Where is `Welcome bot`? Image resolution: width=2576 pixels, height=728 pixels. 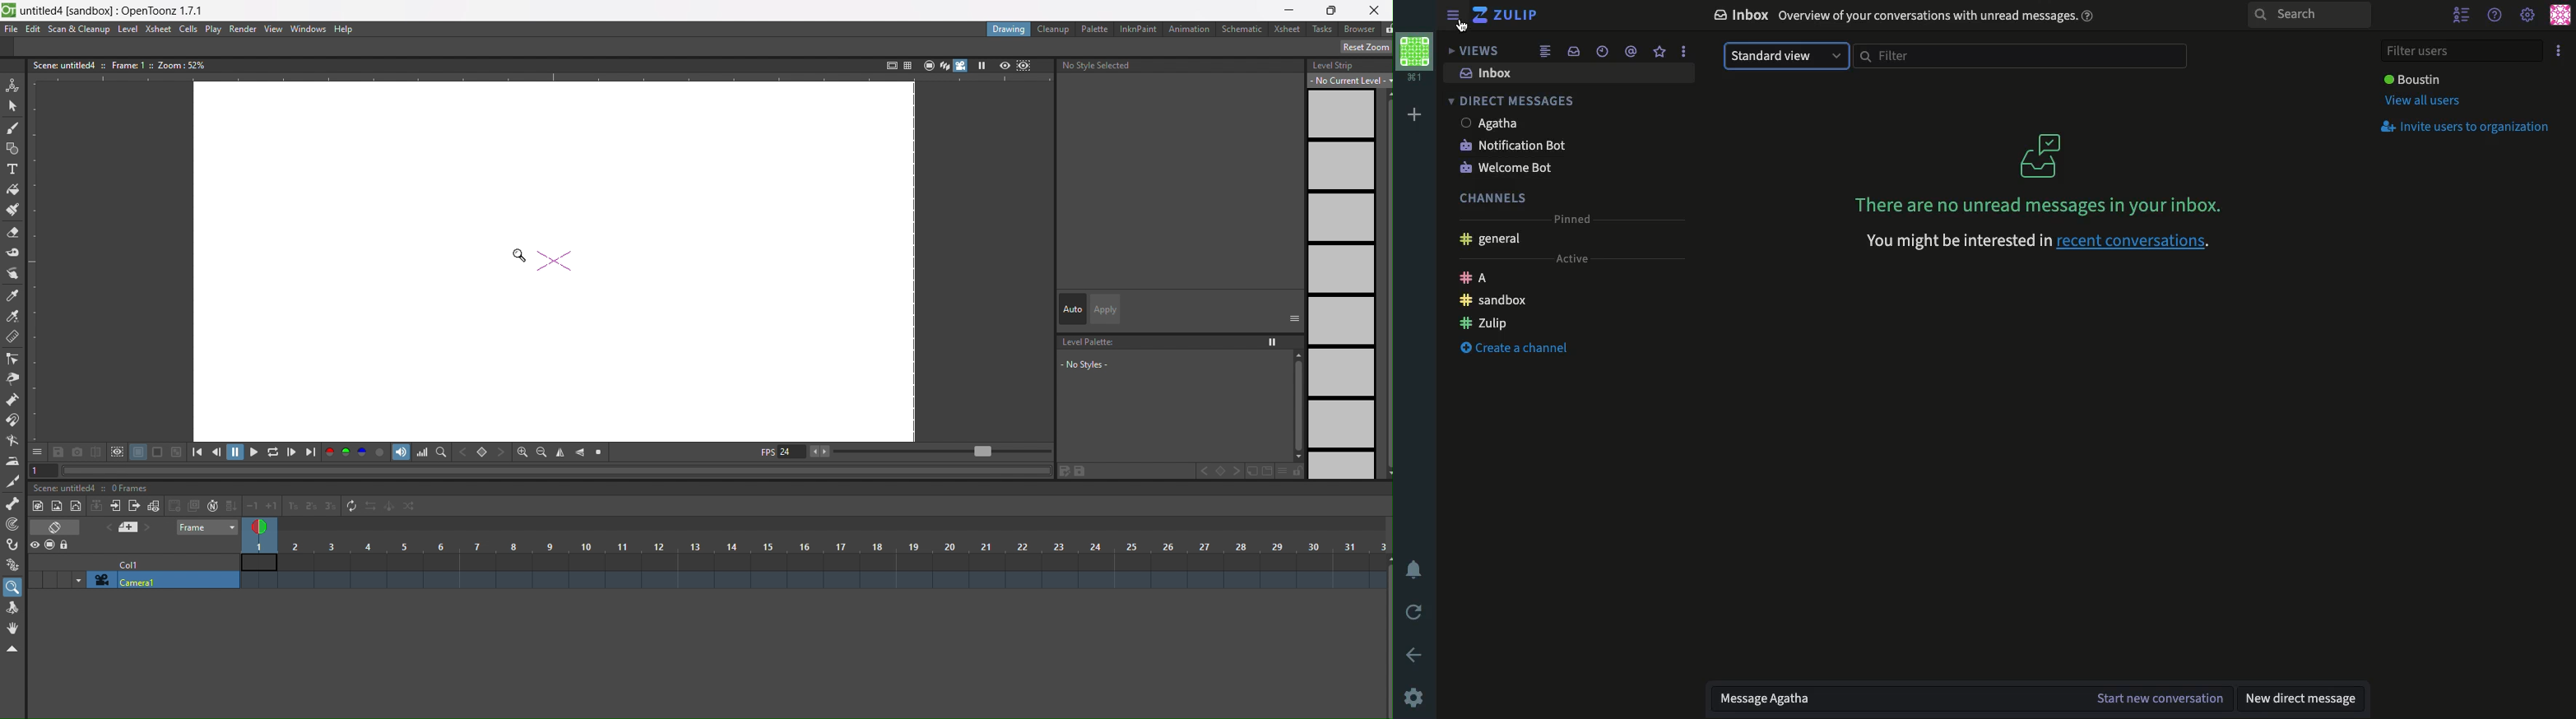
Welcome bot is located at coordinates (1510, 167).